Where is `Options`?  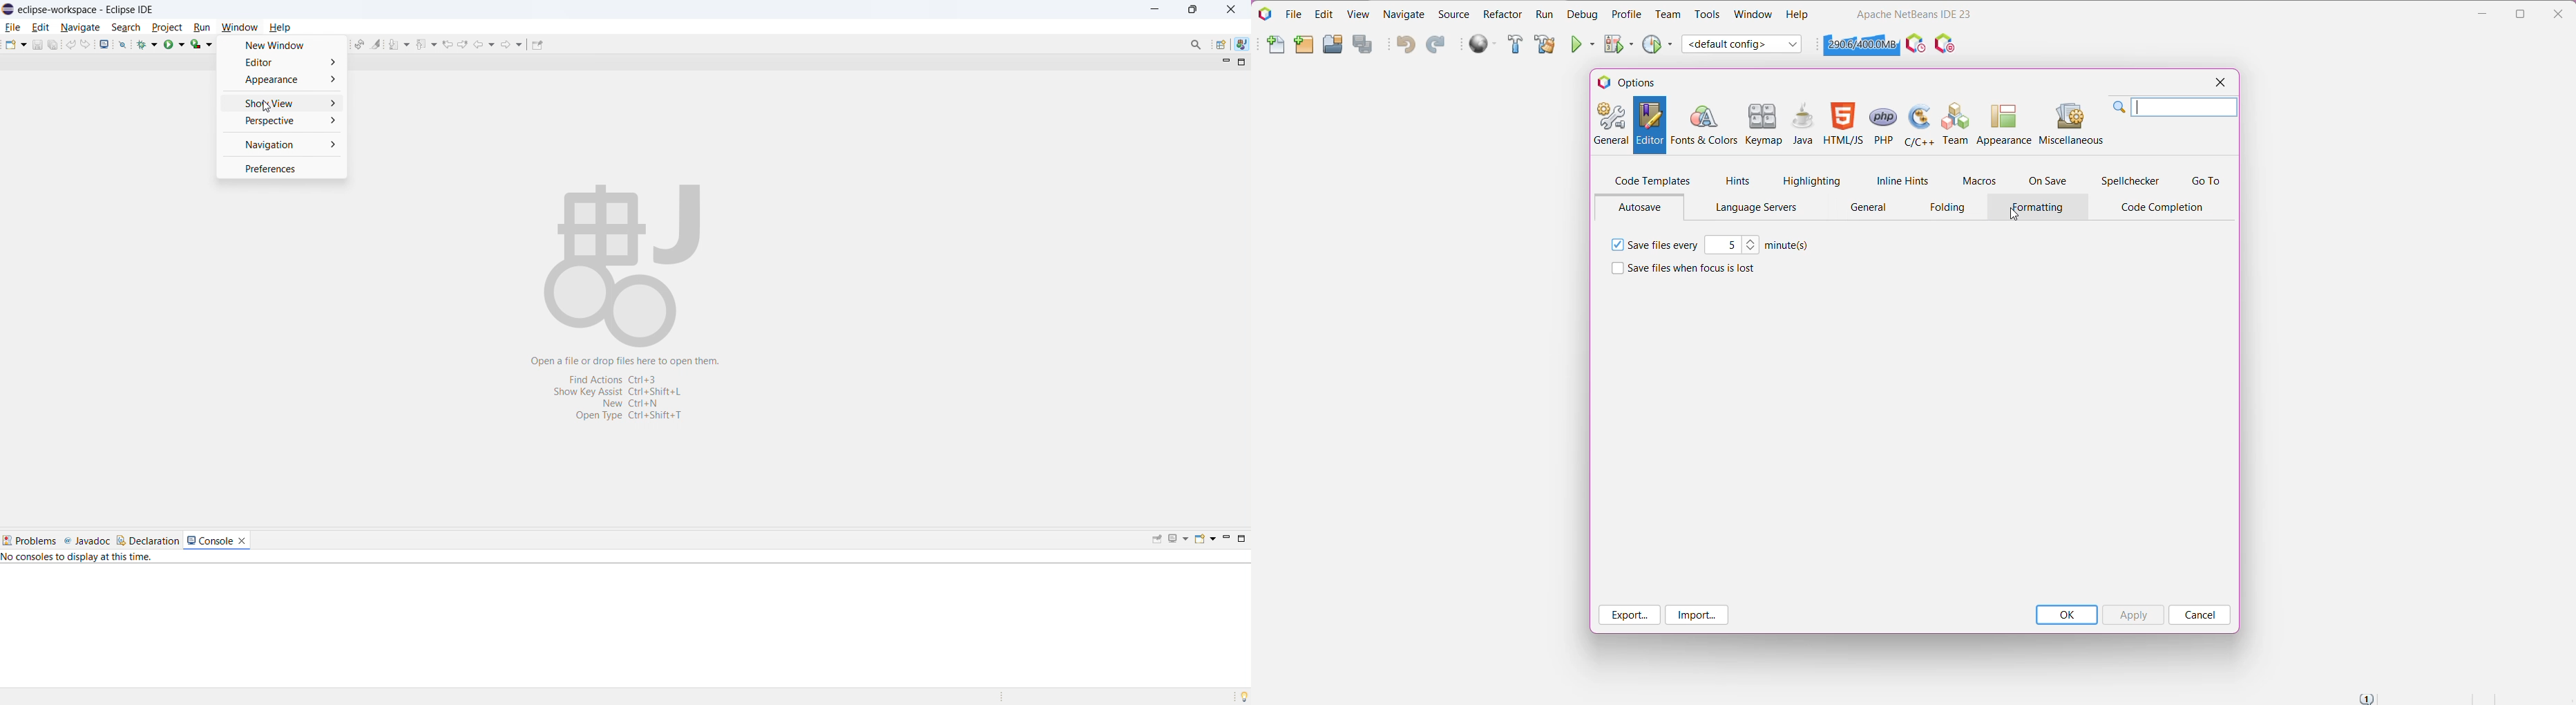 Options is located at coordinates (1632, 82).